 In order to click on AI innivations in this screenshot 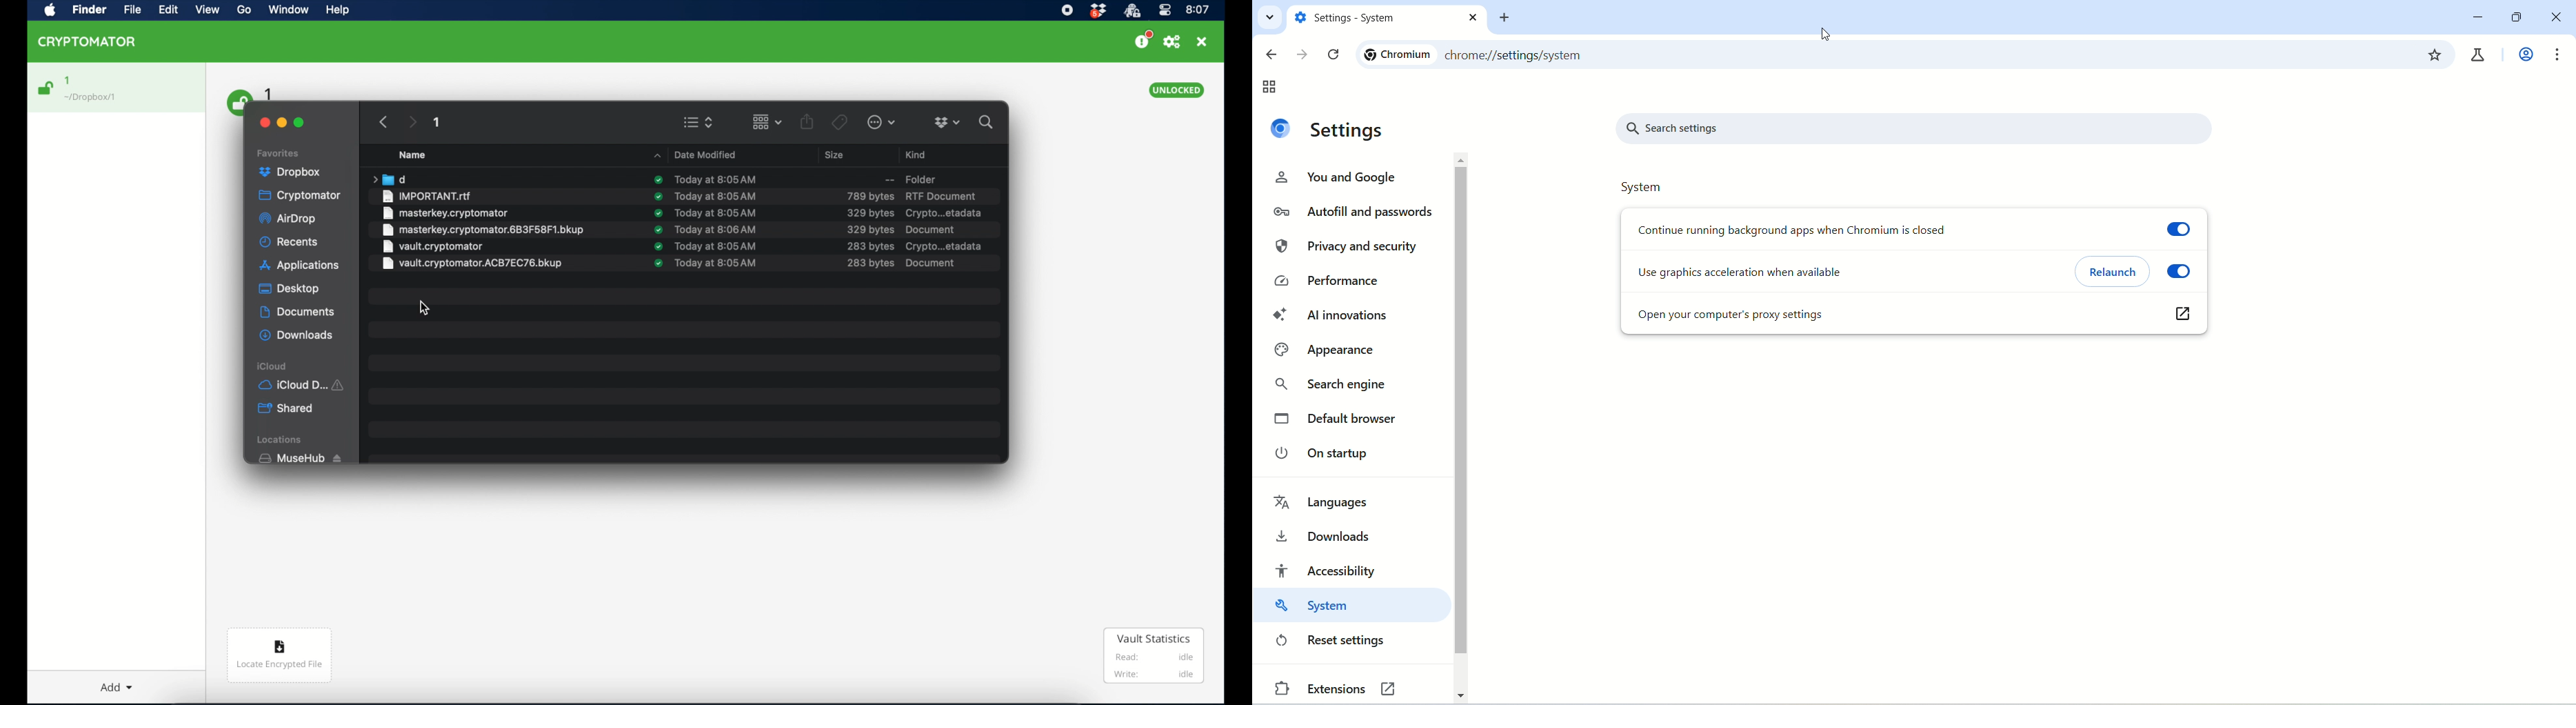, I will do `click(1330, 317)`.